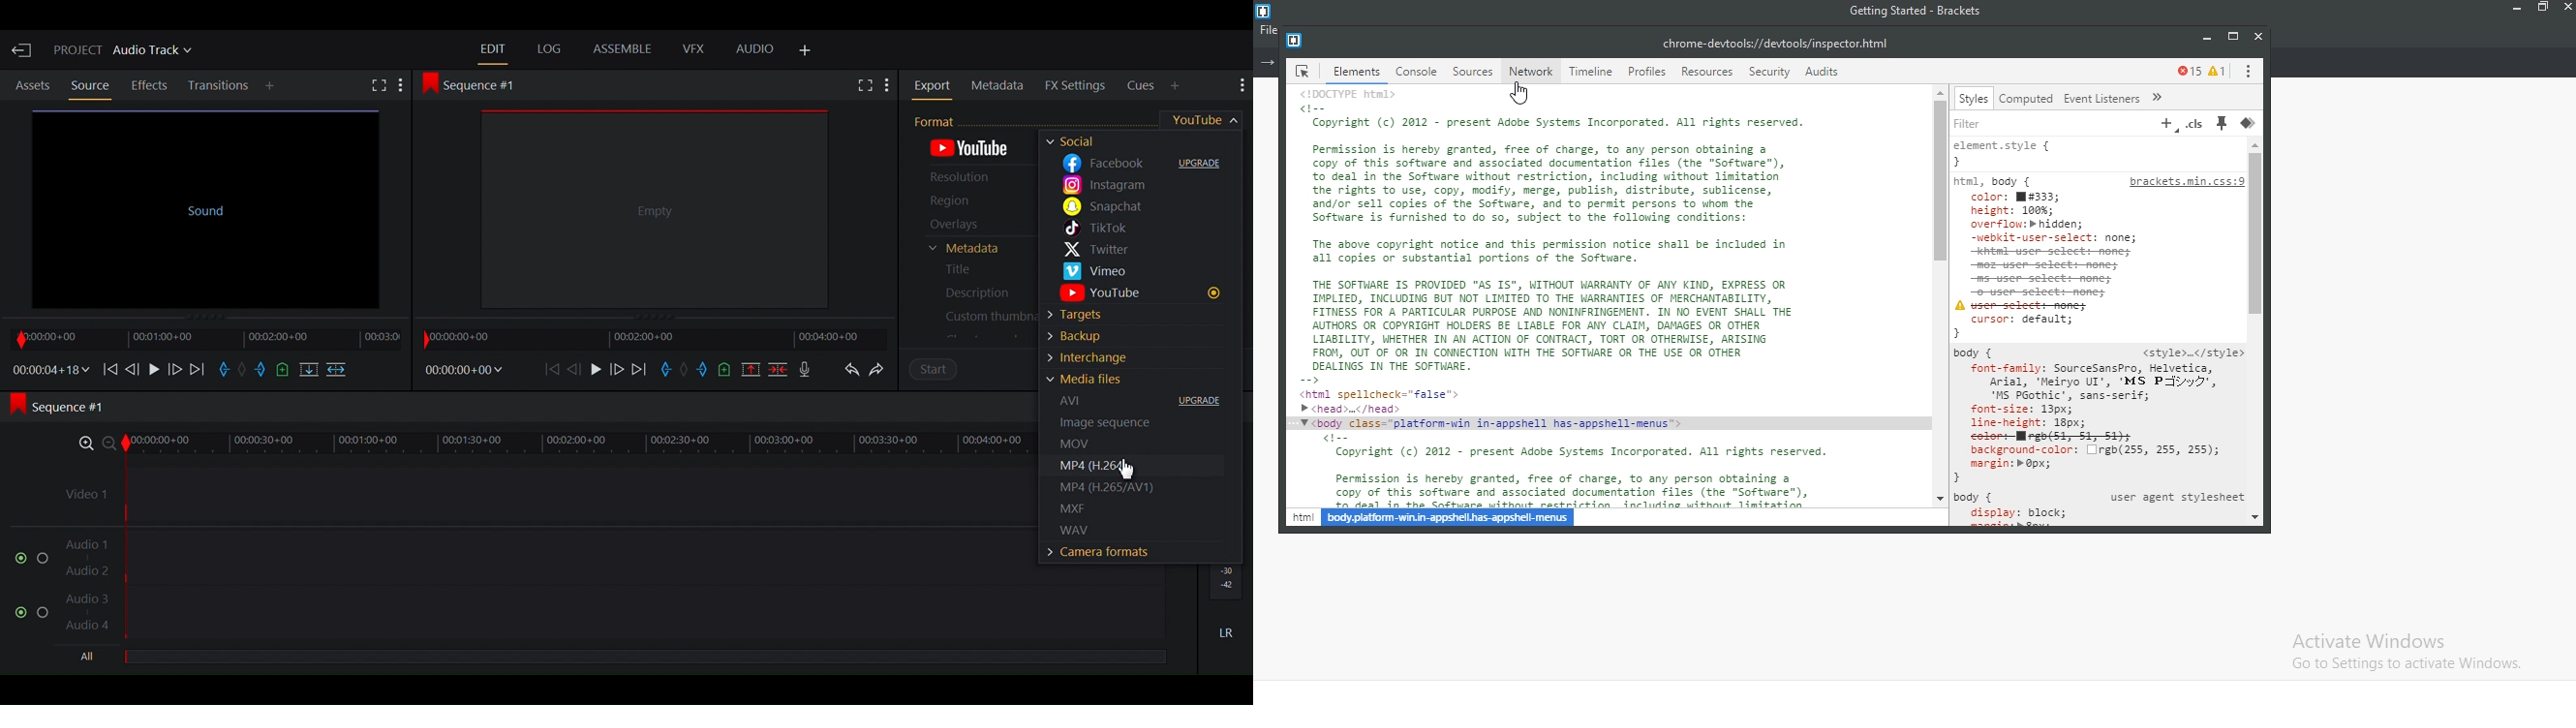  Describe the element at coordinates (1138, 531) in the screenshot. I see `WAV` at that location.